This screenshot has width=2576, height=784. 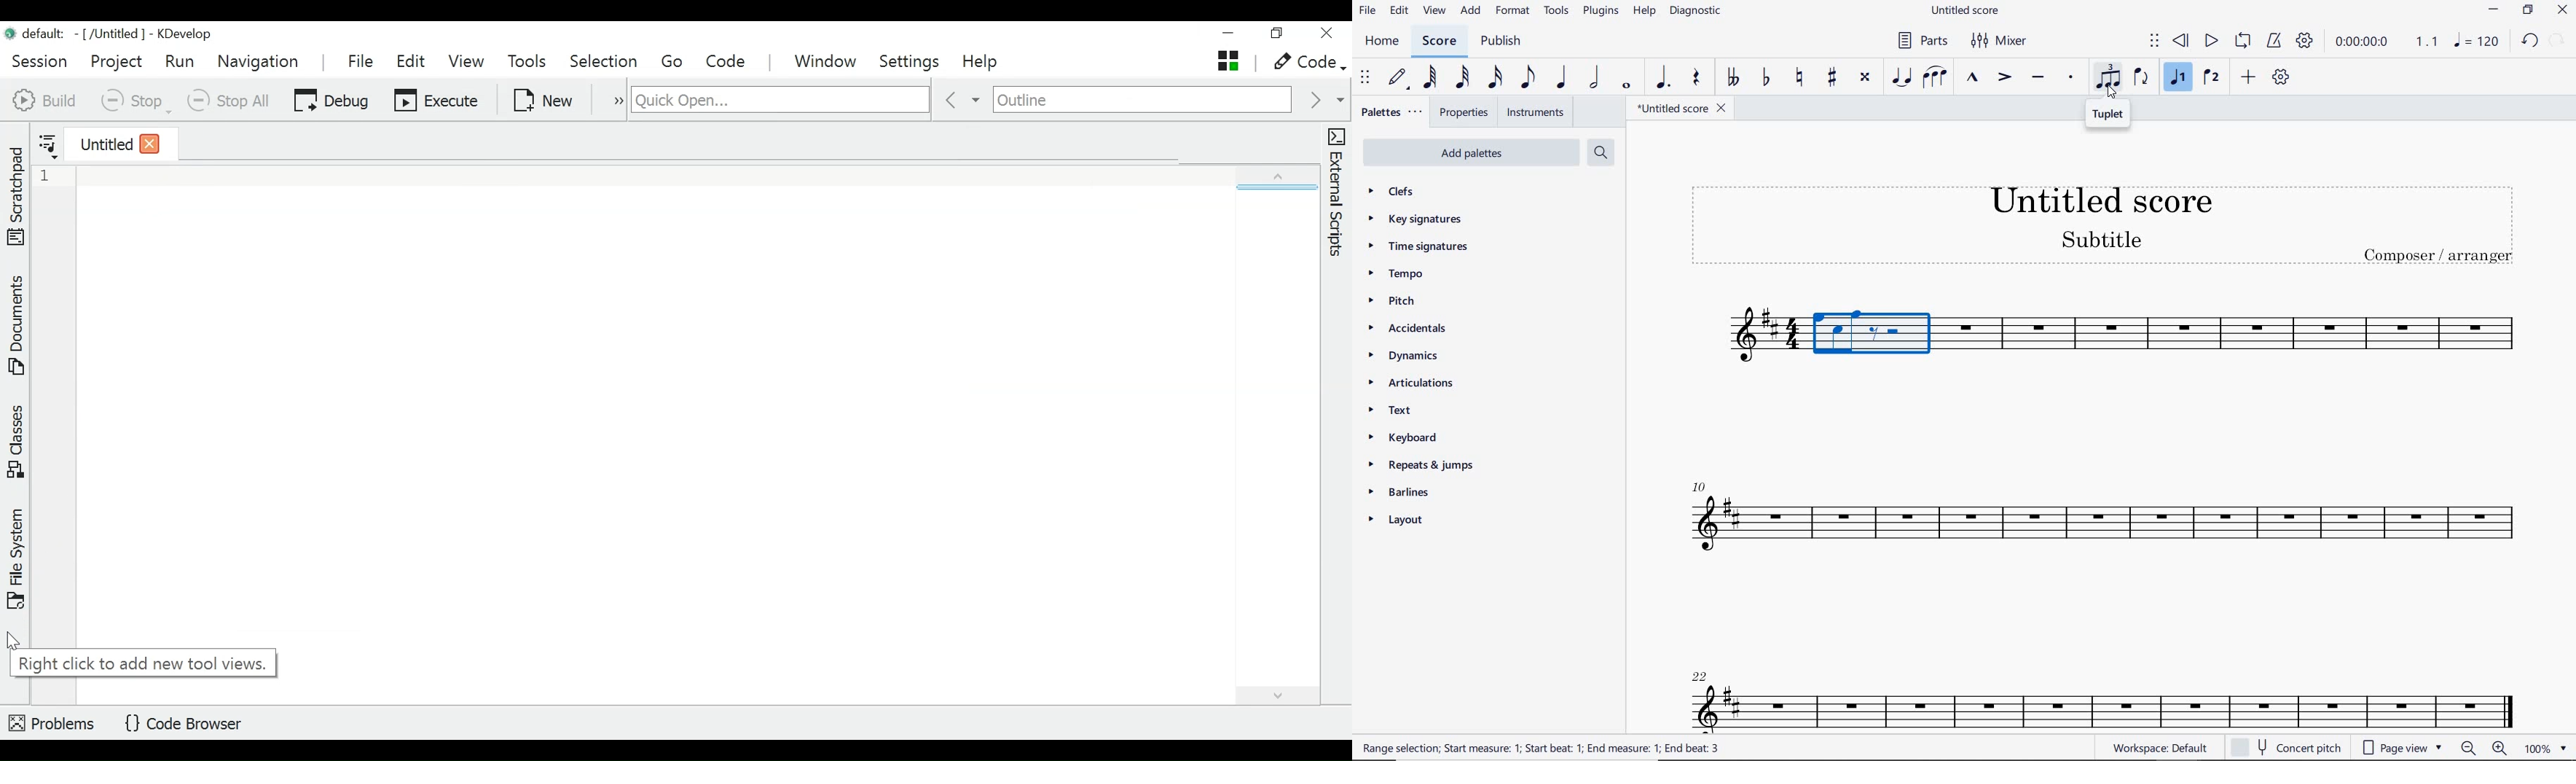 What do you see at coordinates (2102, 225) in the screenshot?
I see `title` at bounding box center [2102, 225].